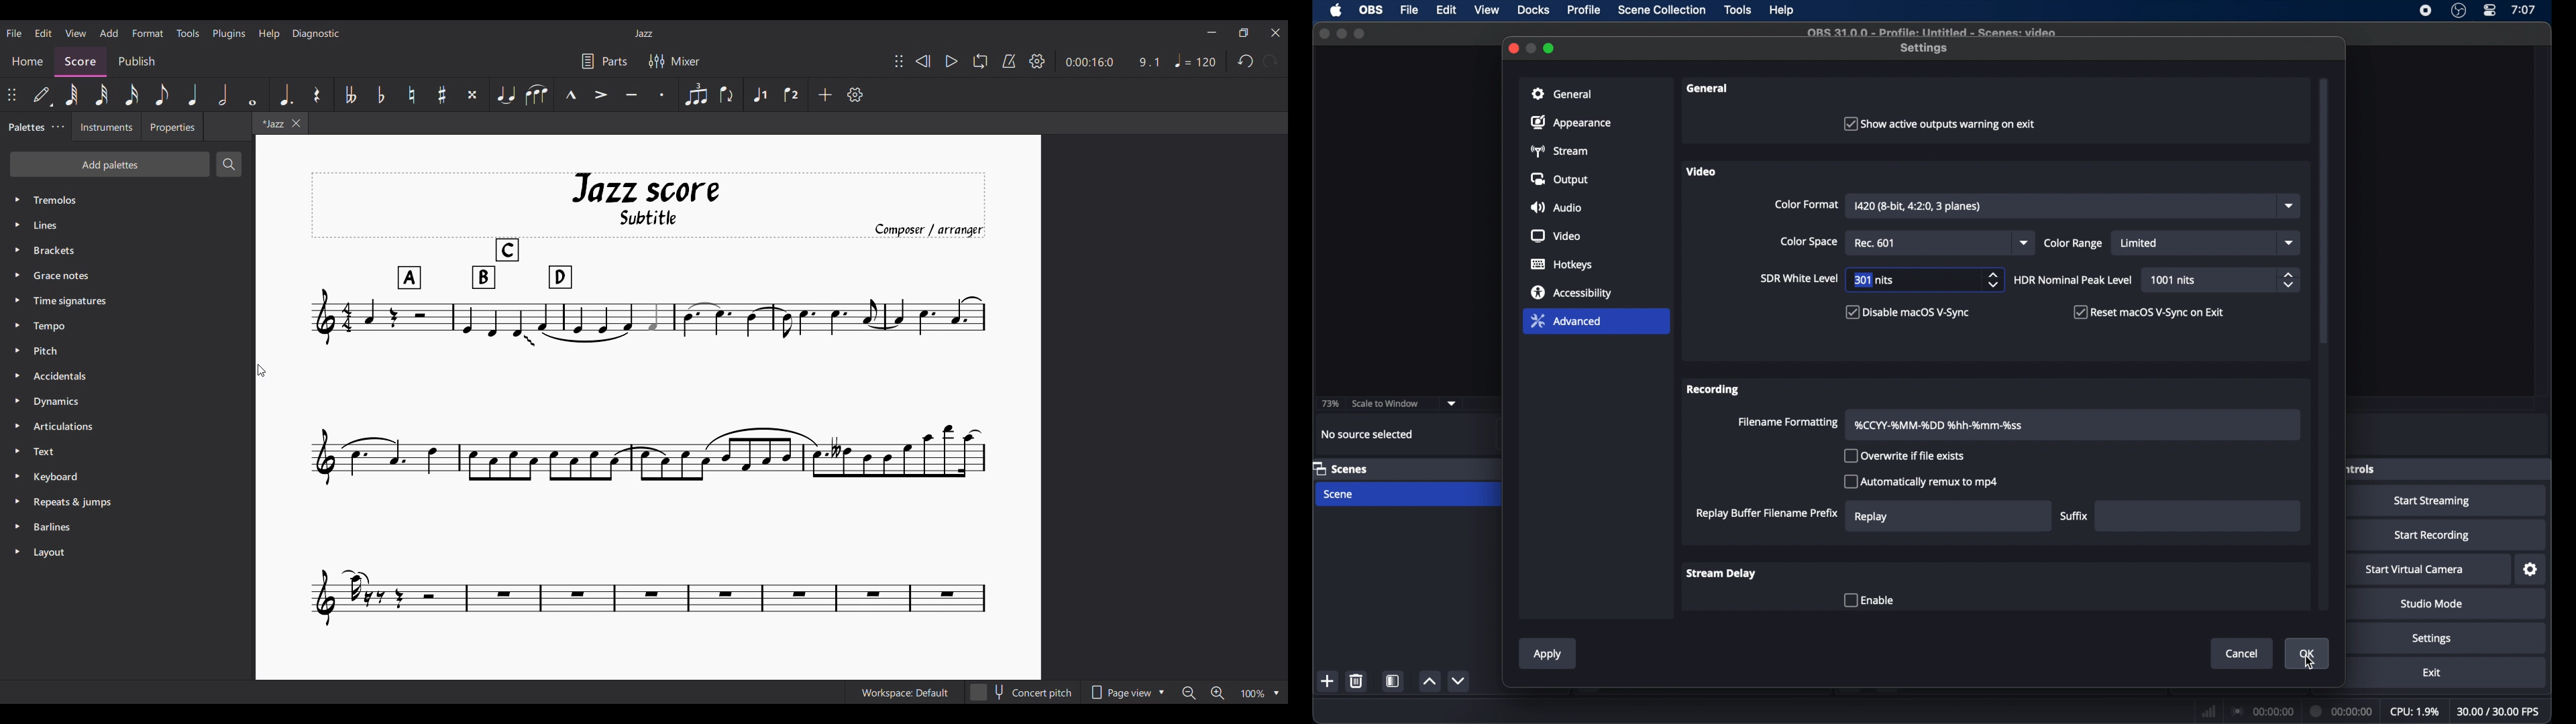 This screenshot has width=2576, height=728. What do you see at coordinates (1923, 481) in the screenshot?
I see `checkbox` at bounding box center [1923, 481].